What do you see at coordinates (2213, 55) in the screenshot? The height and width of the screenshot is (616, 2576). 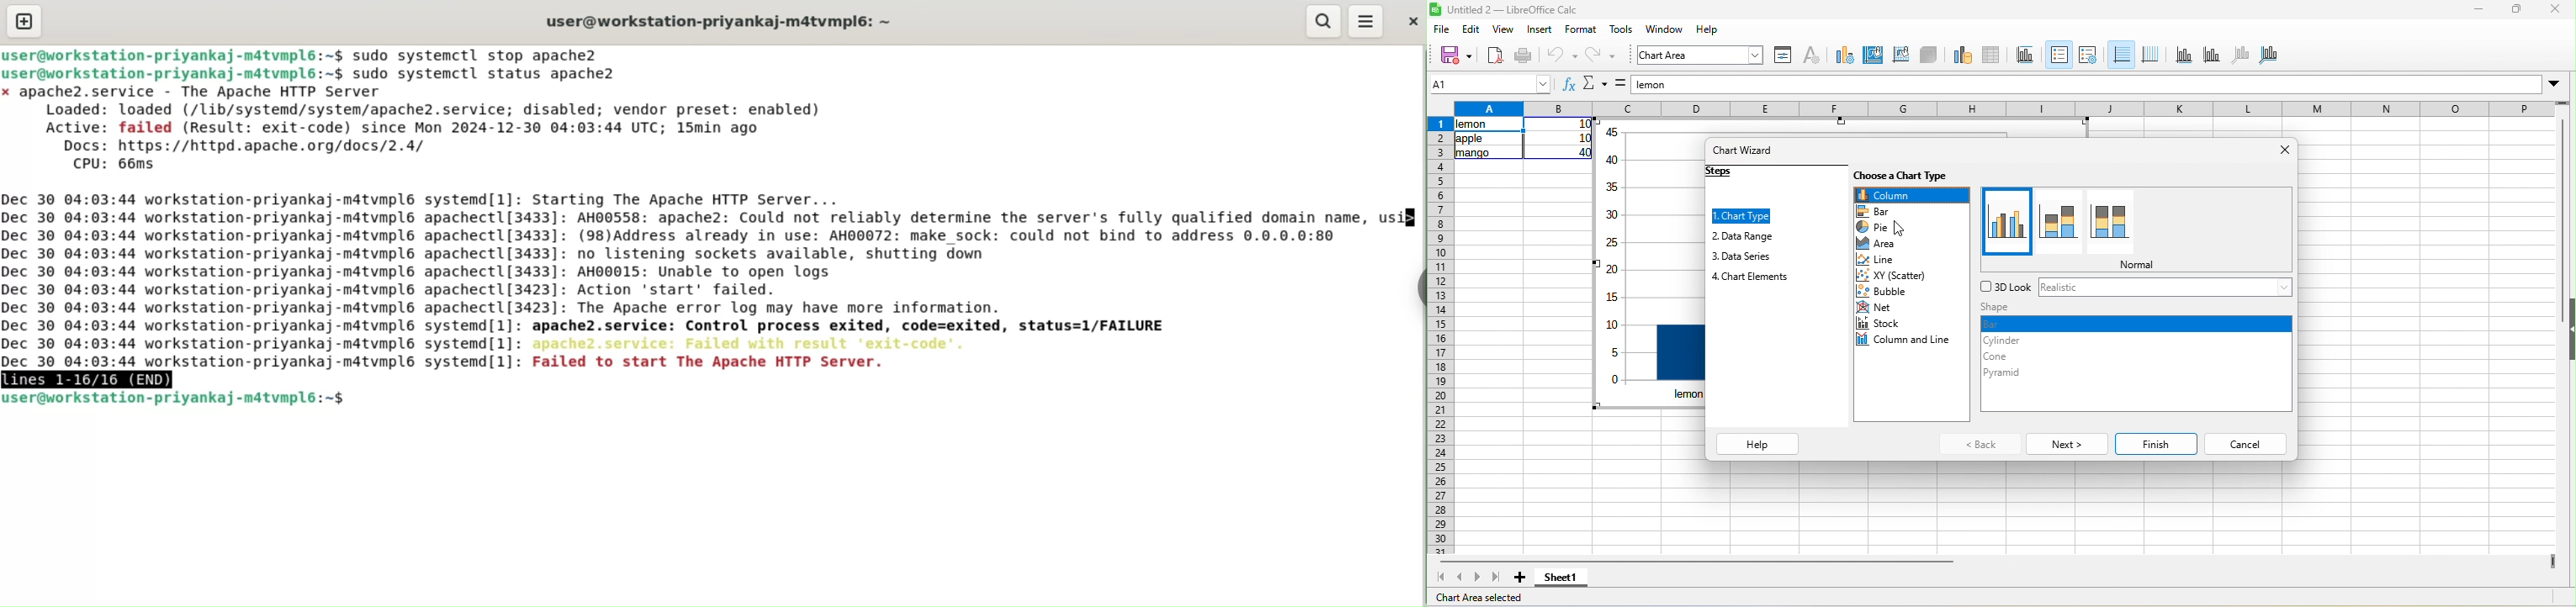 I see `y axis` at bounding box center [2213, 55].